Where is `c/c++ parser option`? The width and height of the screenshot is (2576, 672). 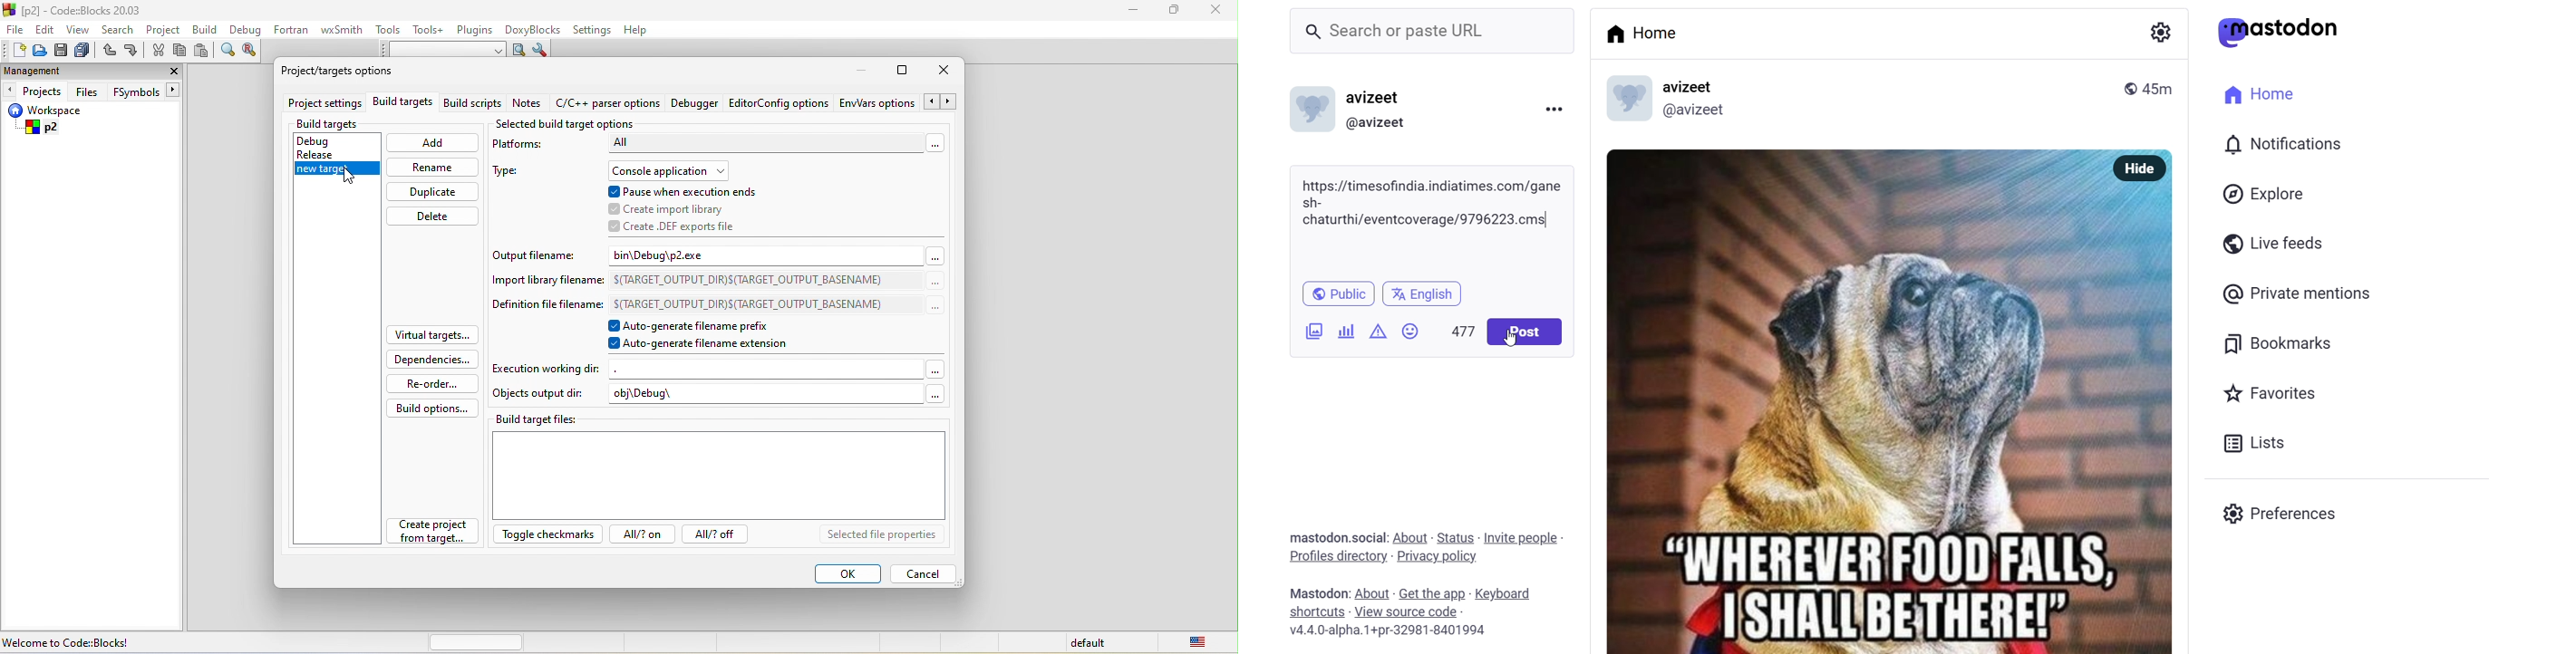 c/c++ parser option is located at coordinates (607, 104).